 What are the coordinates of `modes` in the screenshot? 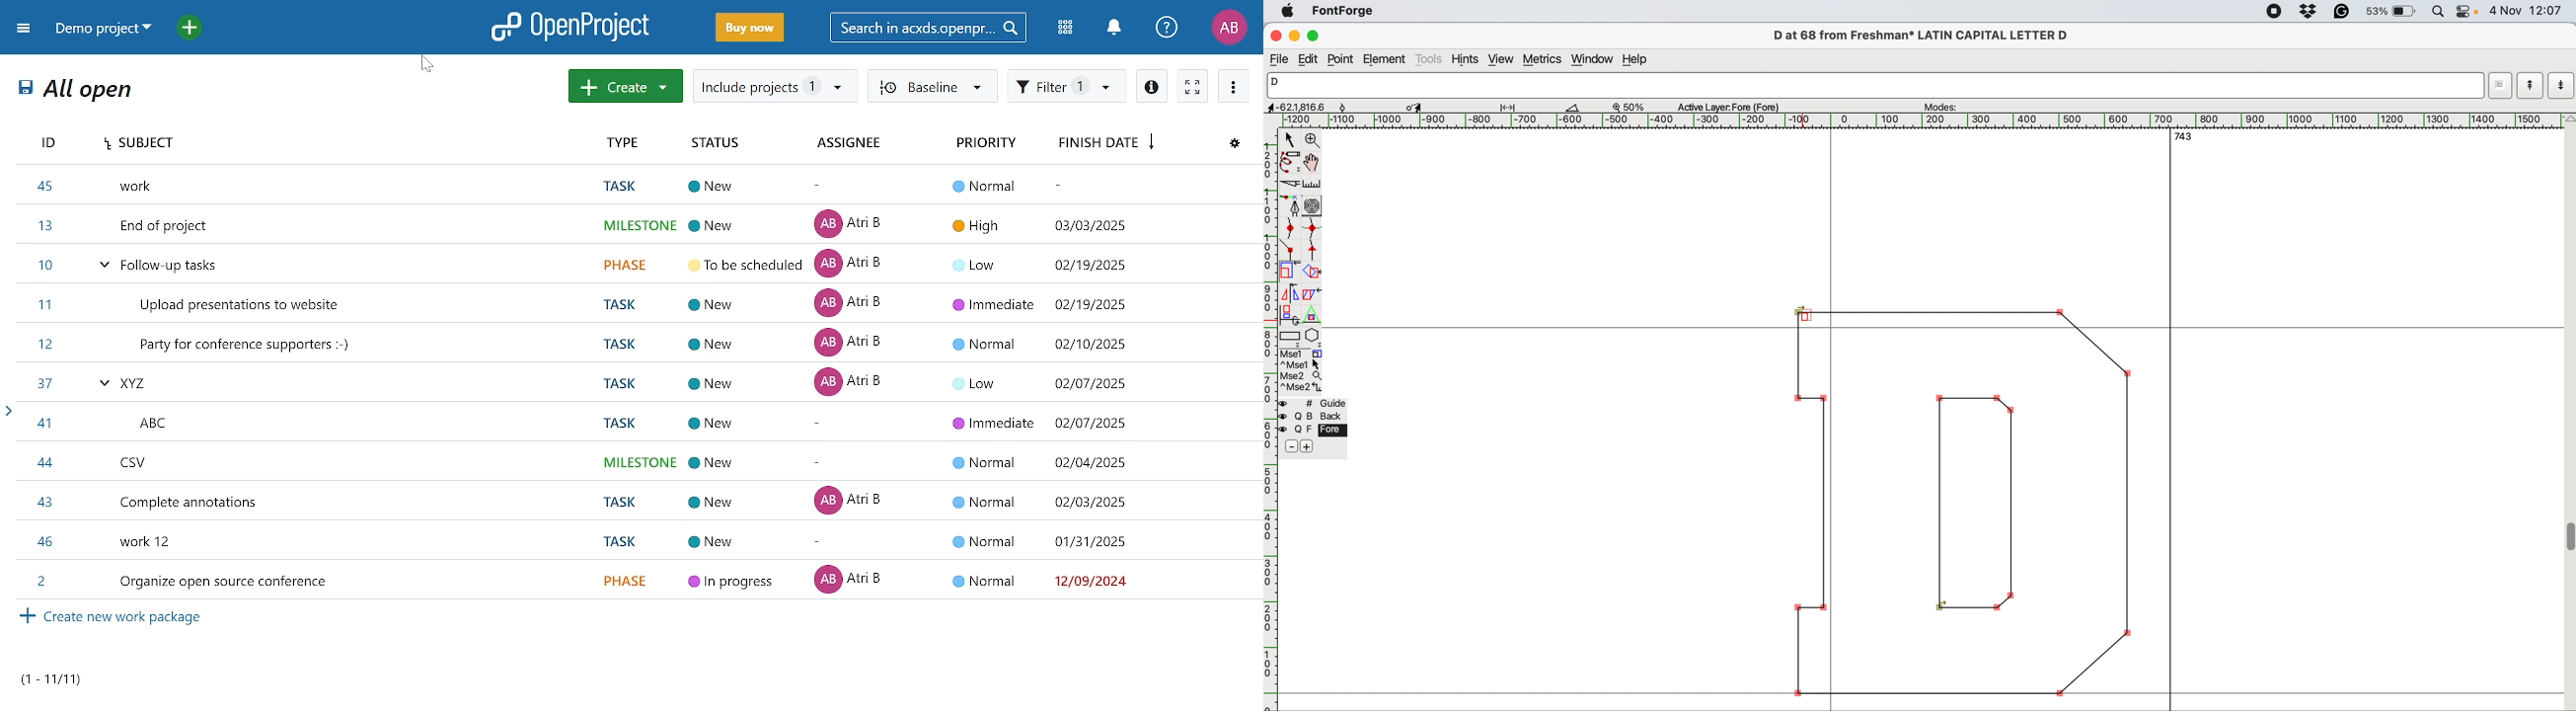 It's located at (1947, 107).